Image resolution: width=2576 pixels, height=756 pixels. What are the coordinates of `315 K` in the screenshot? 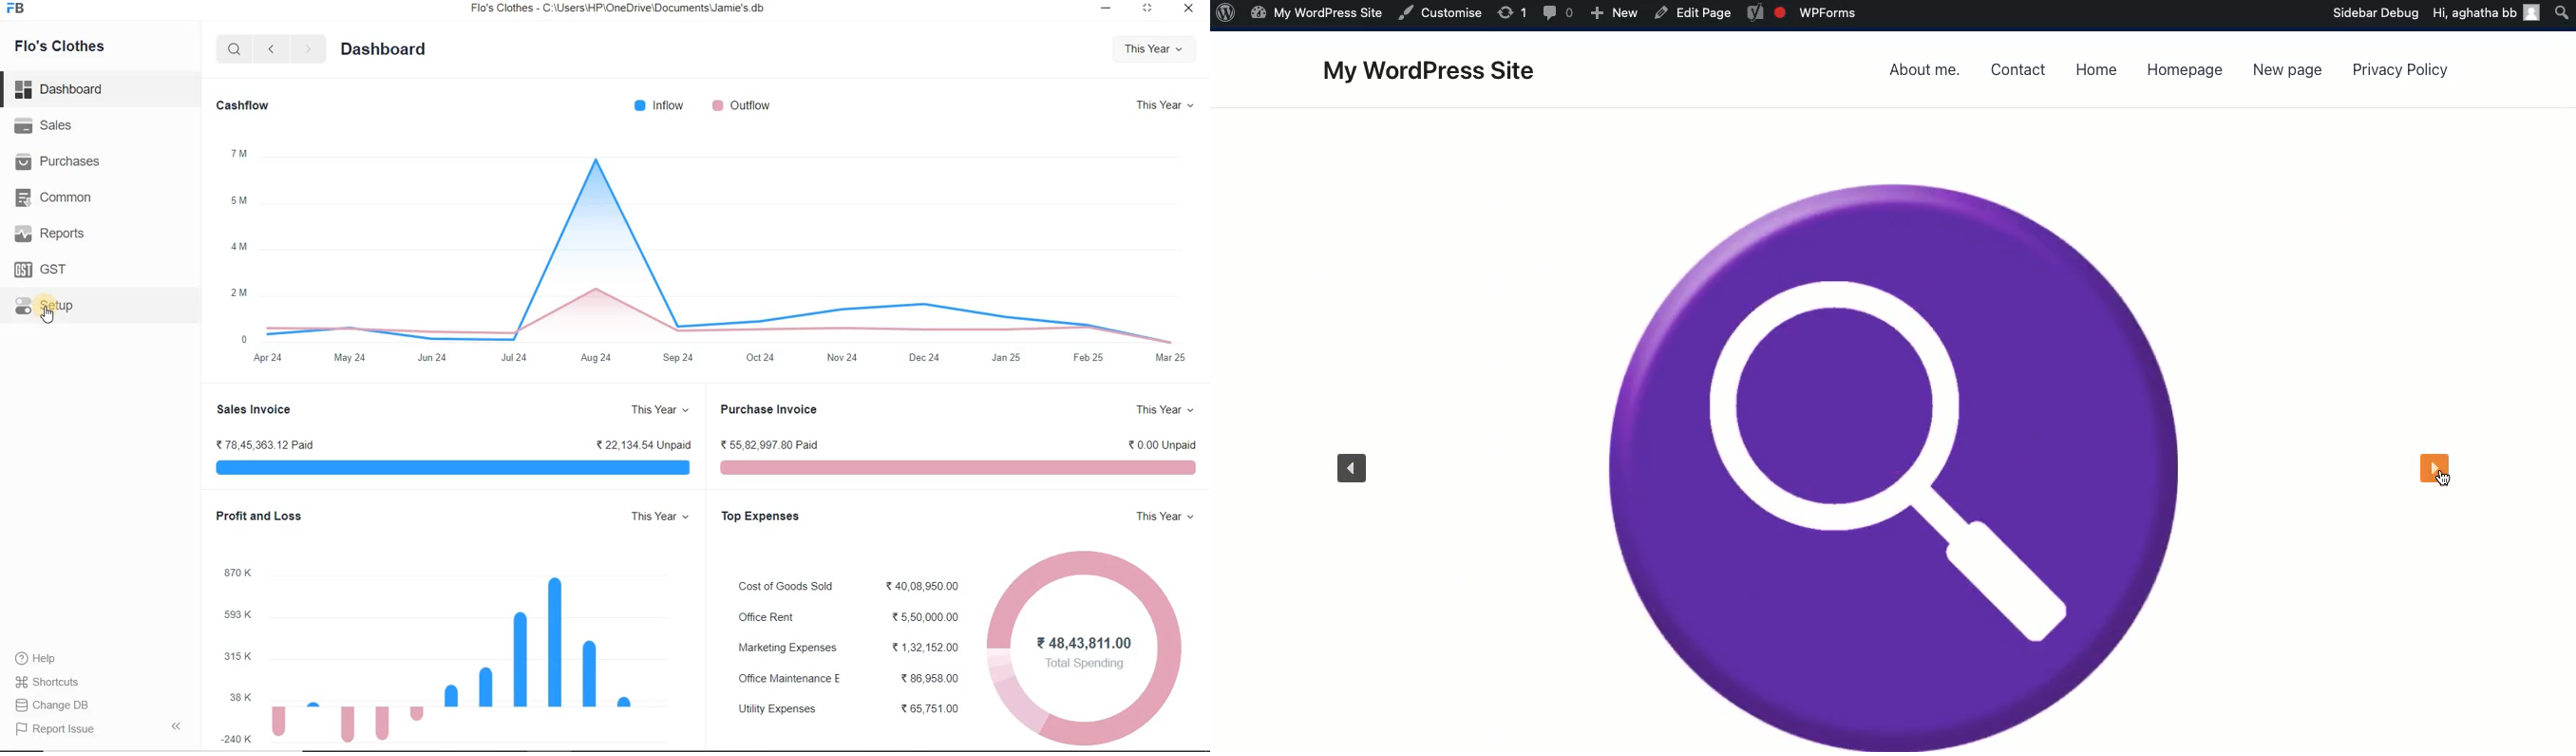 It's located at (241, 653).